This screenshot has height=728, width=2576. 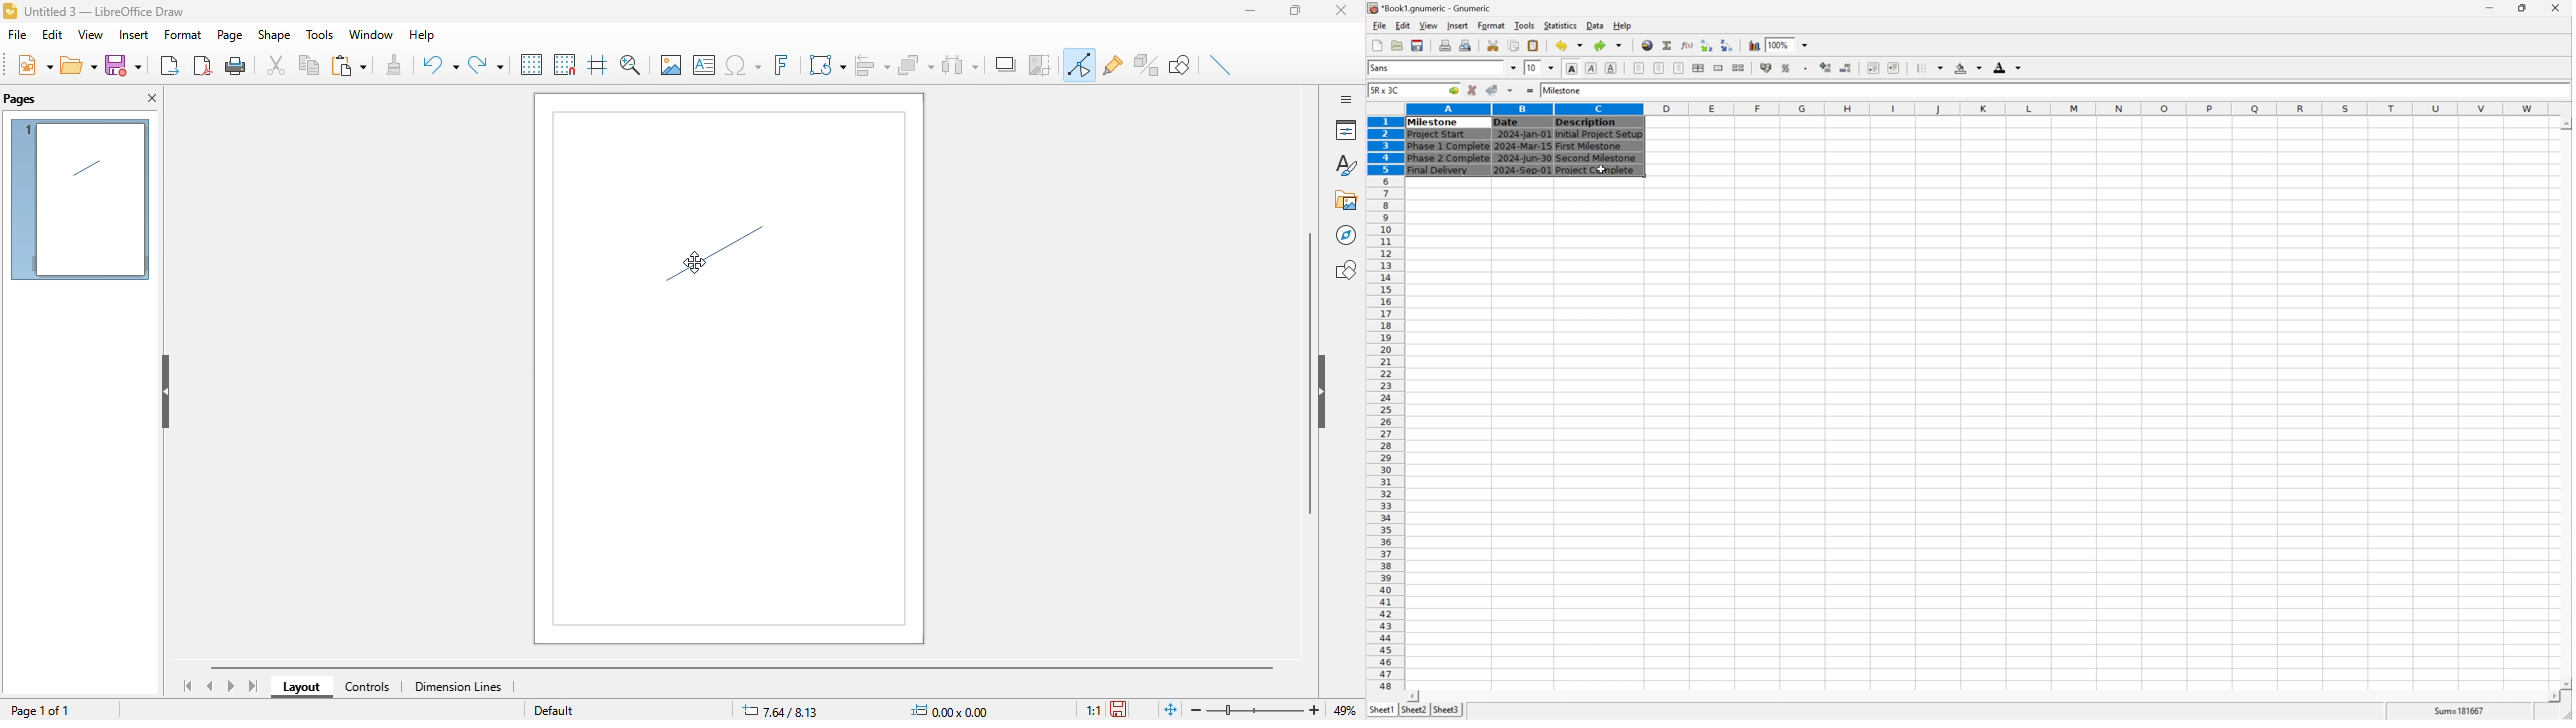 What do you see at coordinates (80, 65) in the screenshot?
I see `open` at bounding box center [80, 65].